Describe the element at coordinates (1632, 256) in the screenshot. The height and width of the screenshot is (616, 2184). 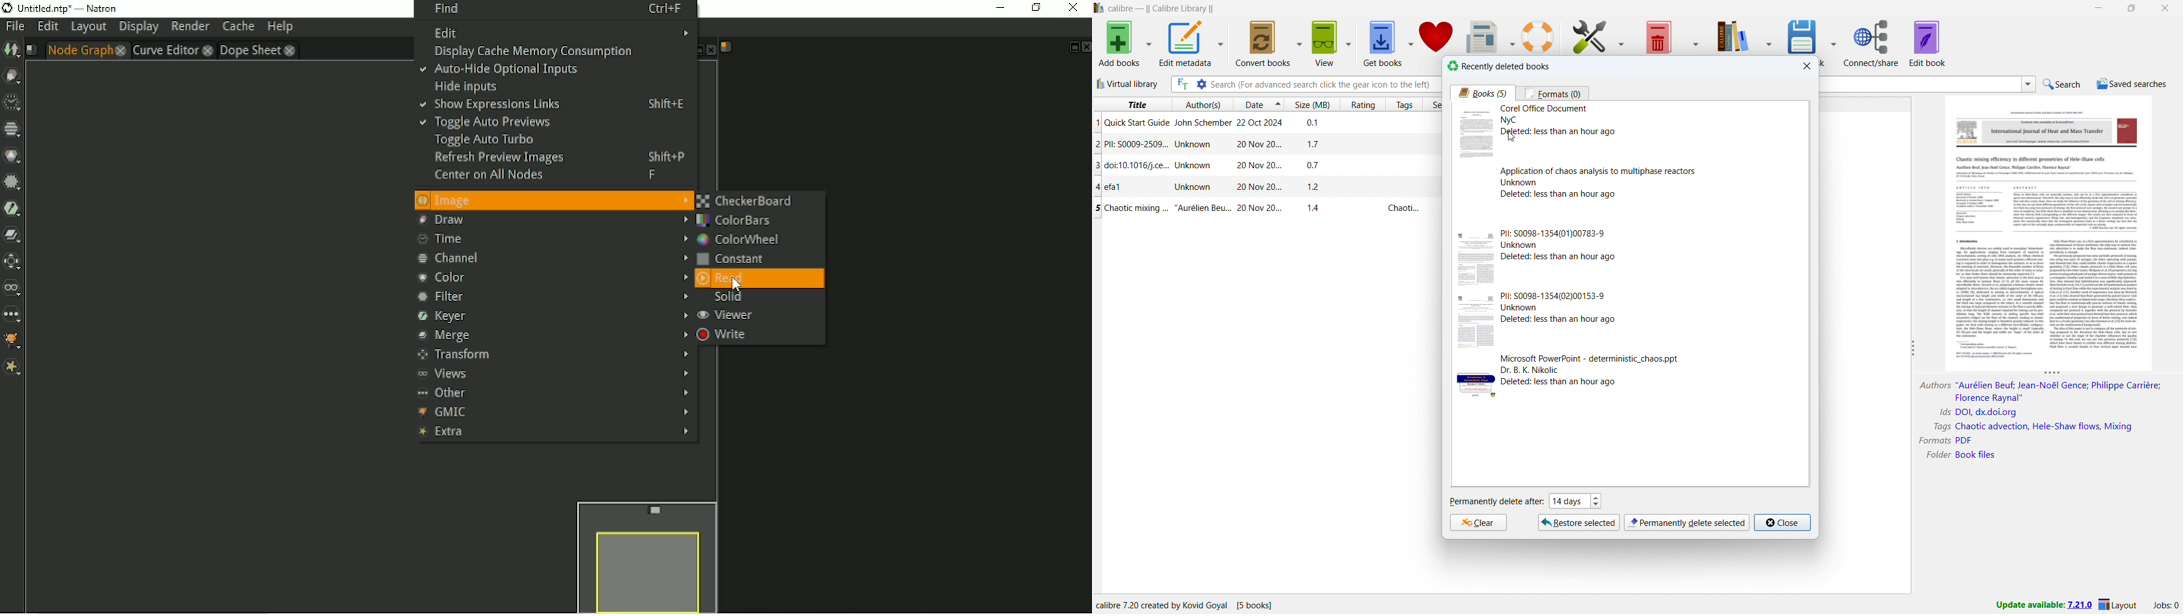
I see `one deleted book` at that location.